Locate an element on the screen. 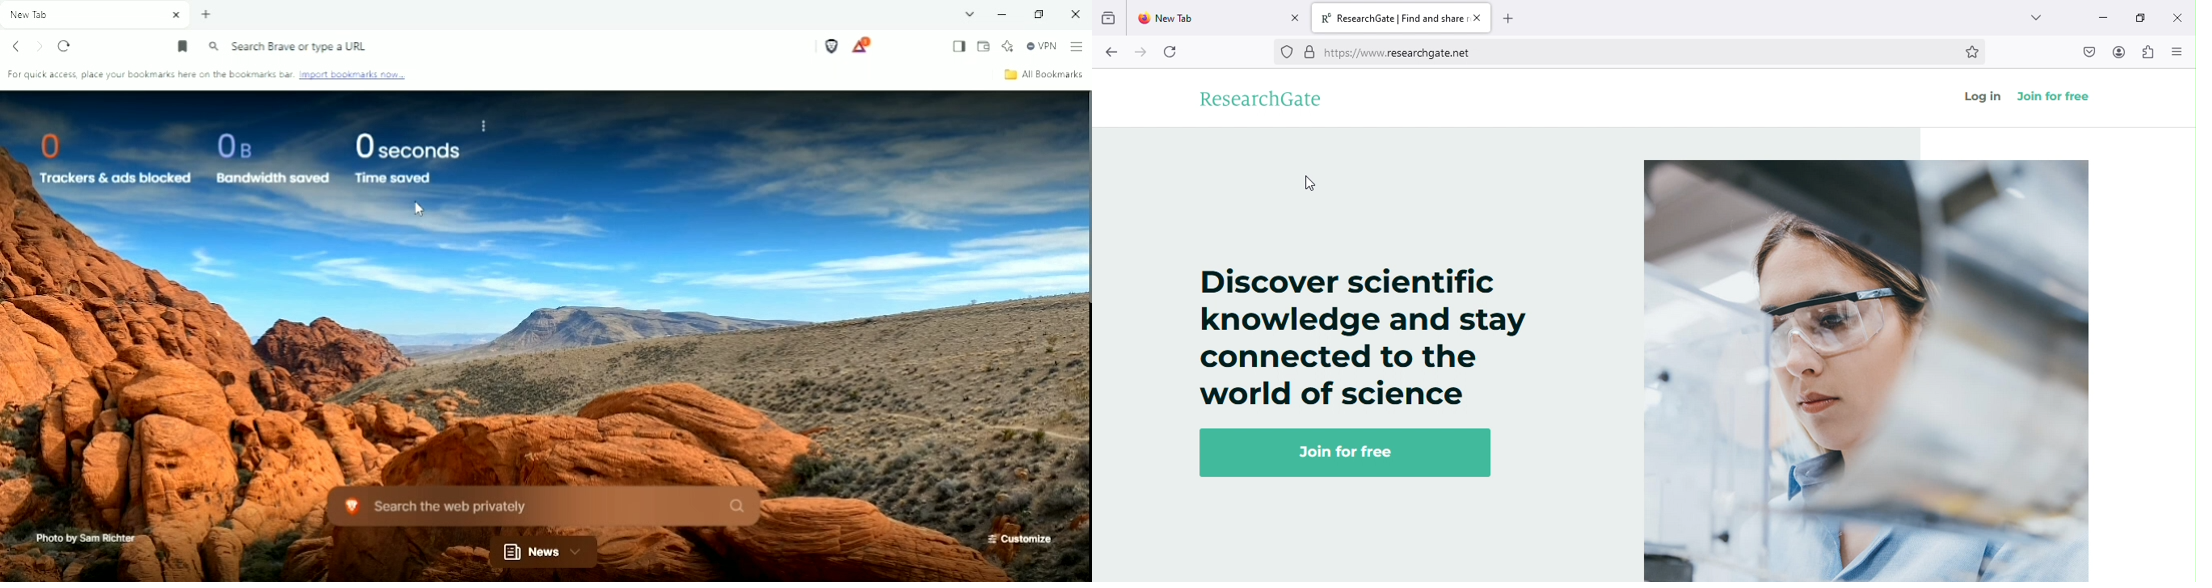 The image size is (2212, 588). drop down is located at coordinates (2036, 18).